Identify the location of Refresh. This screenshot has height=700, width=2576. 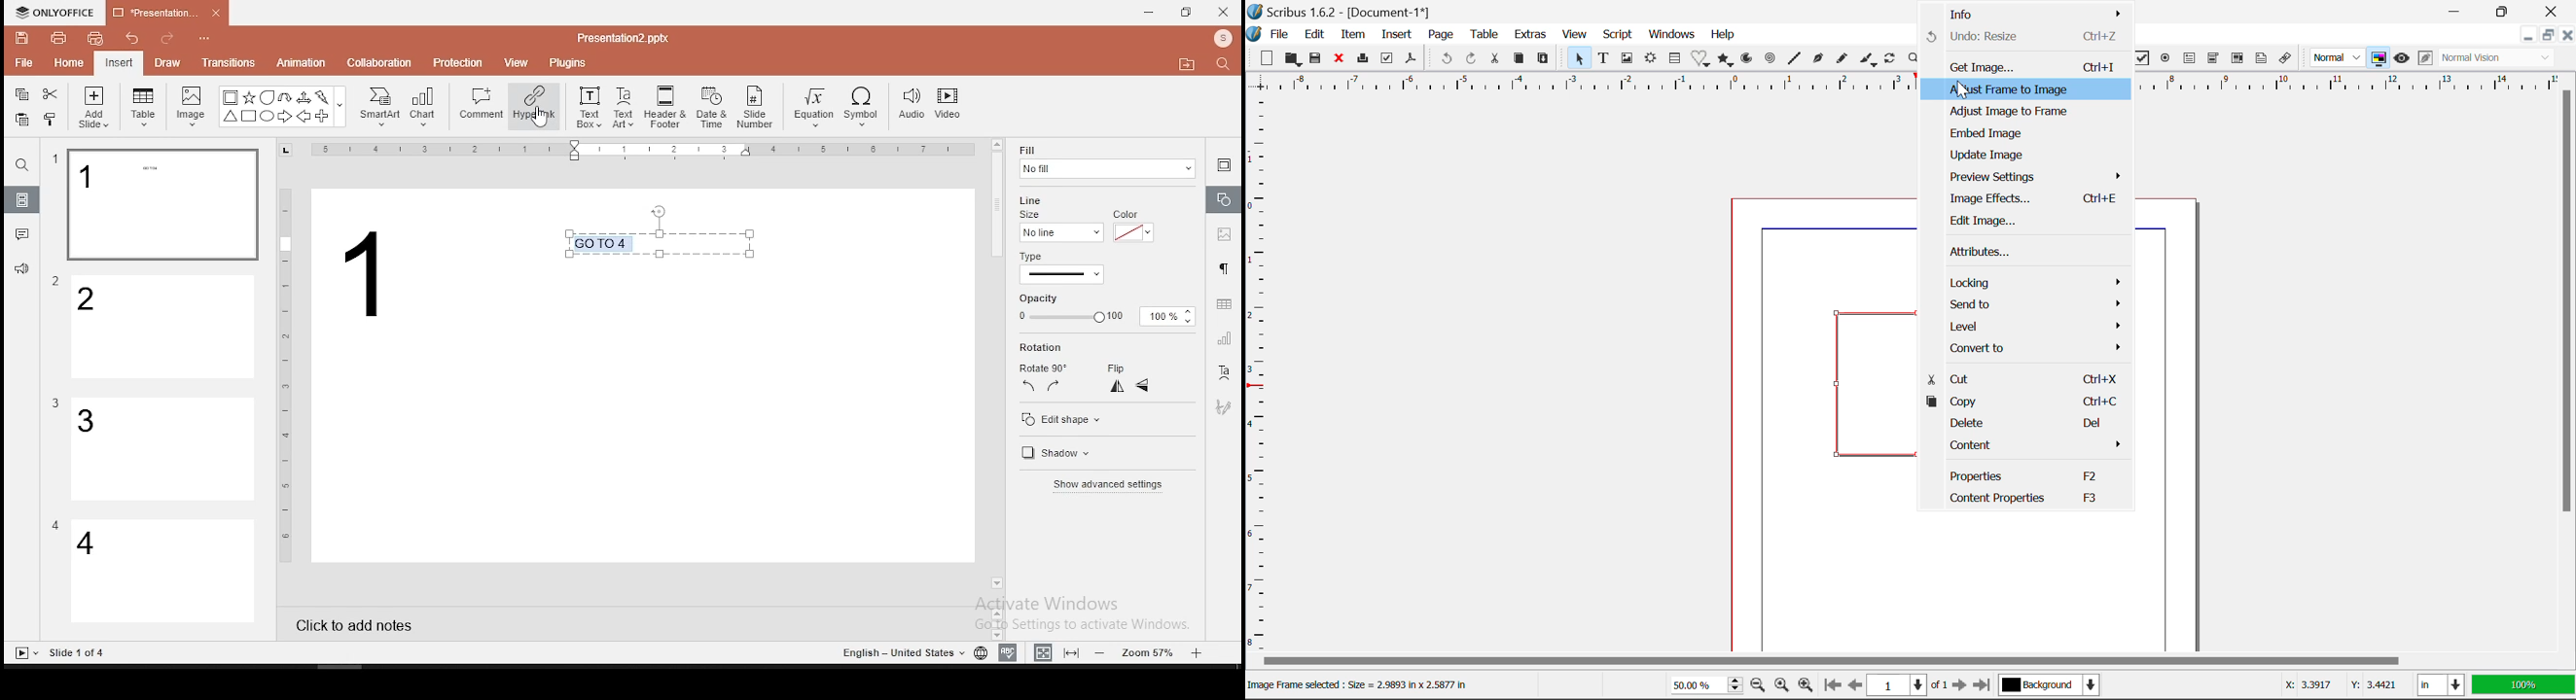
(1893, 60).